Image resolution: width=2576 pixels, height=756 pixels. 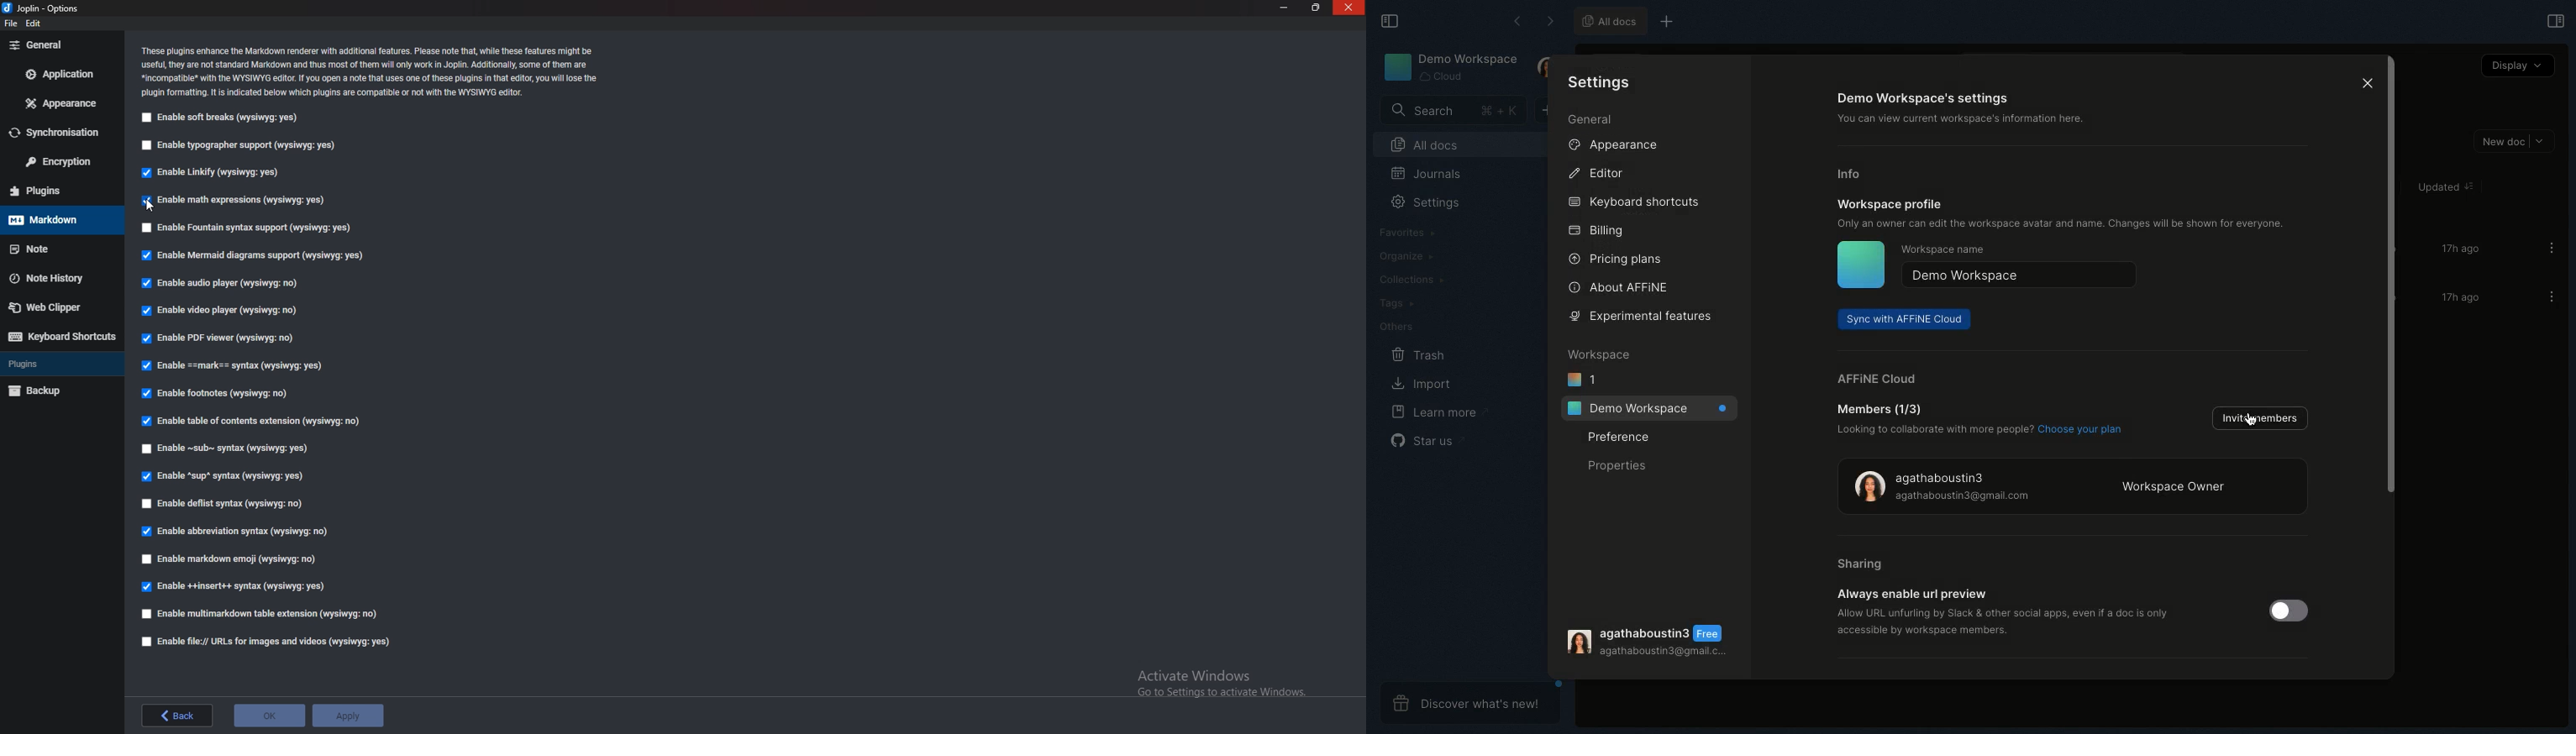 I want to click on Apply, so click(x=347, y=715).